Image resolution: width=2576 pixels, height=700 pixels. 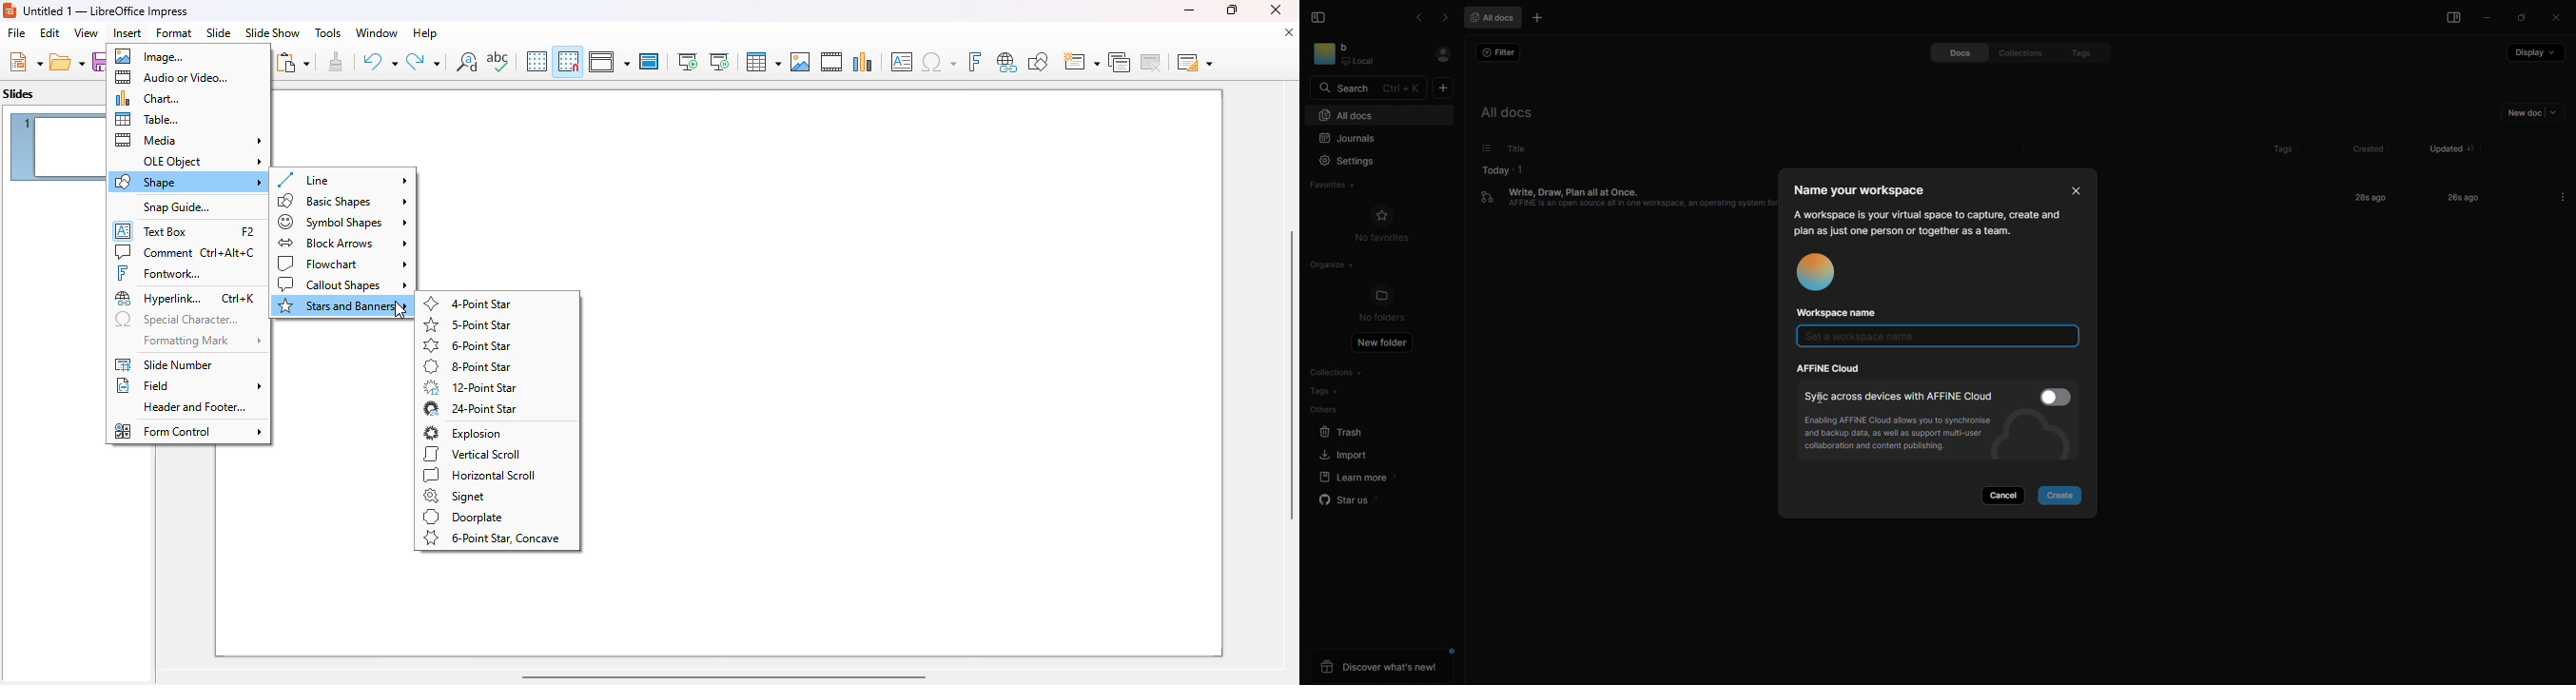 I want to click on insert special characters, so click(x=939, y=62).